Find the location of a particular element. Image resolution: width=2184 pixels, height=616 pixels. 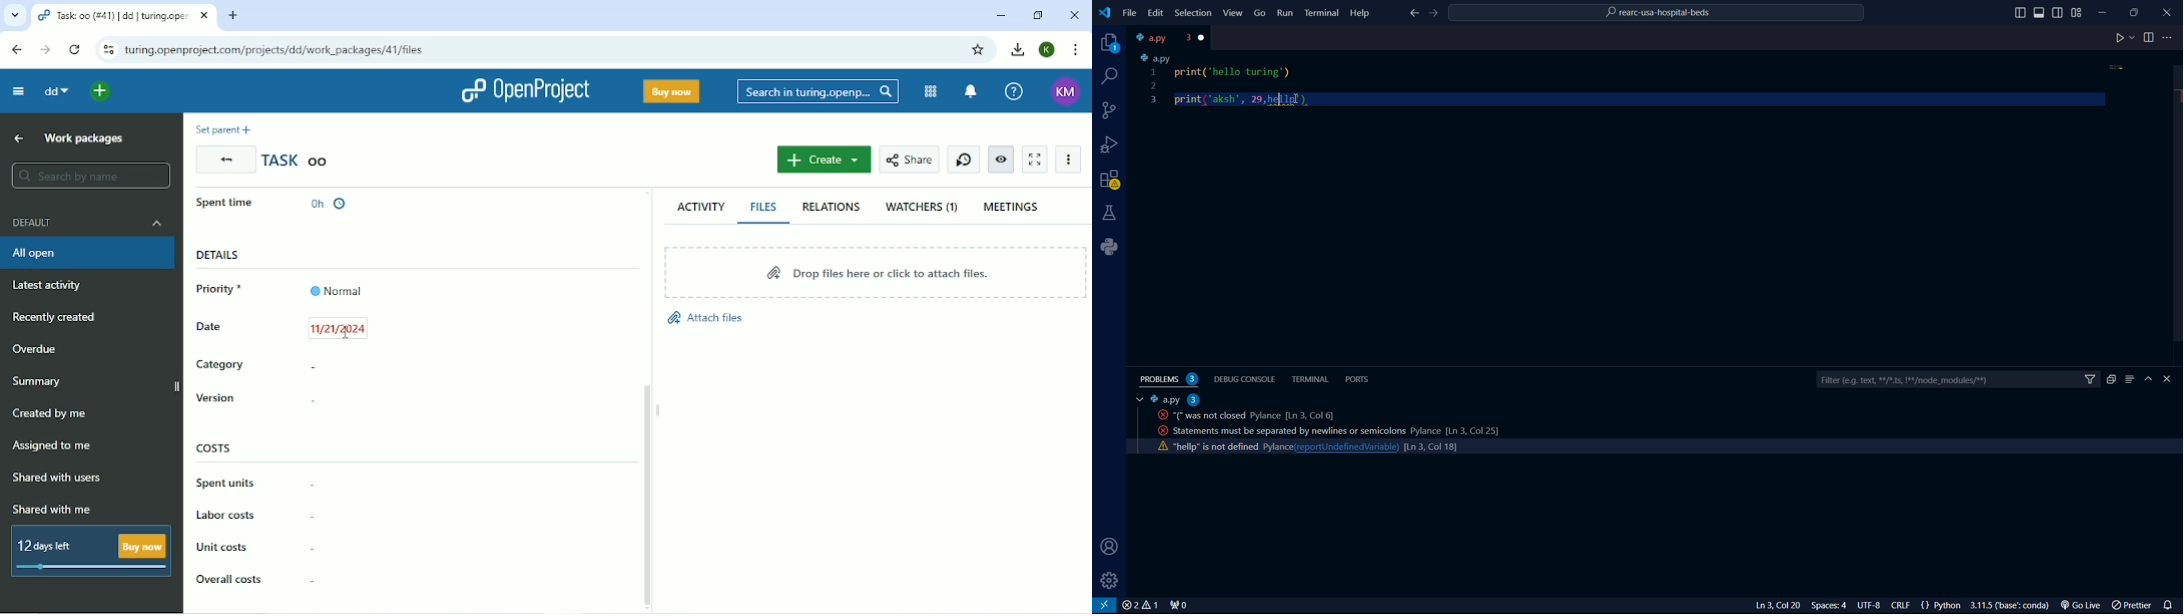

warning is located at coordinates (1110, 181).